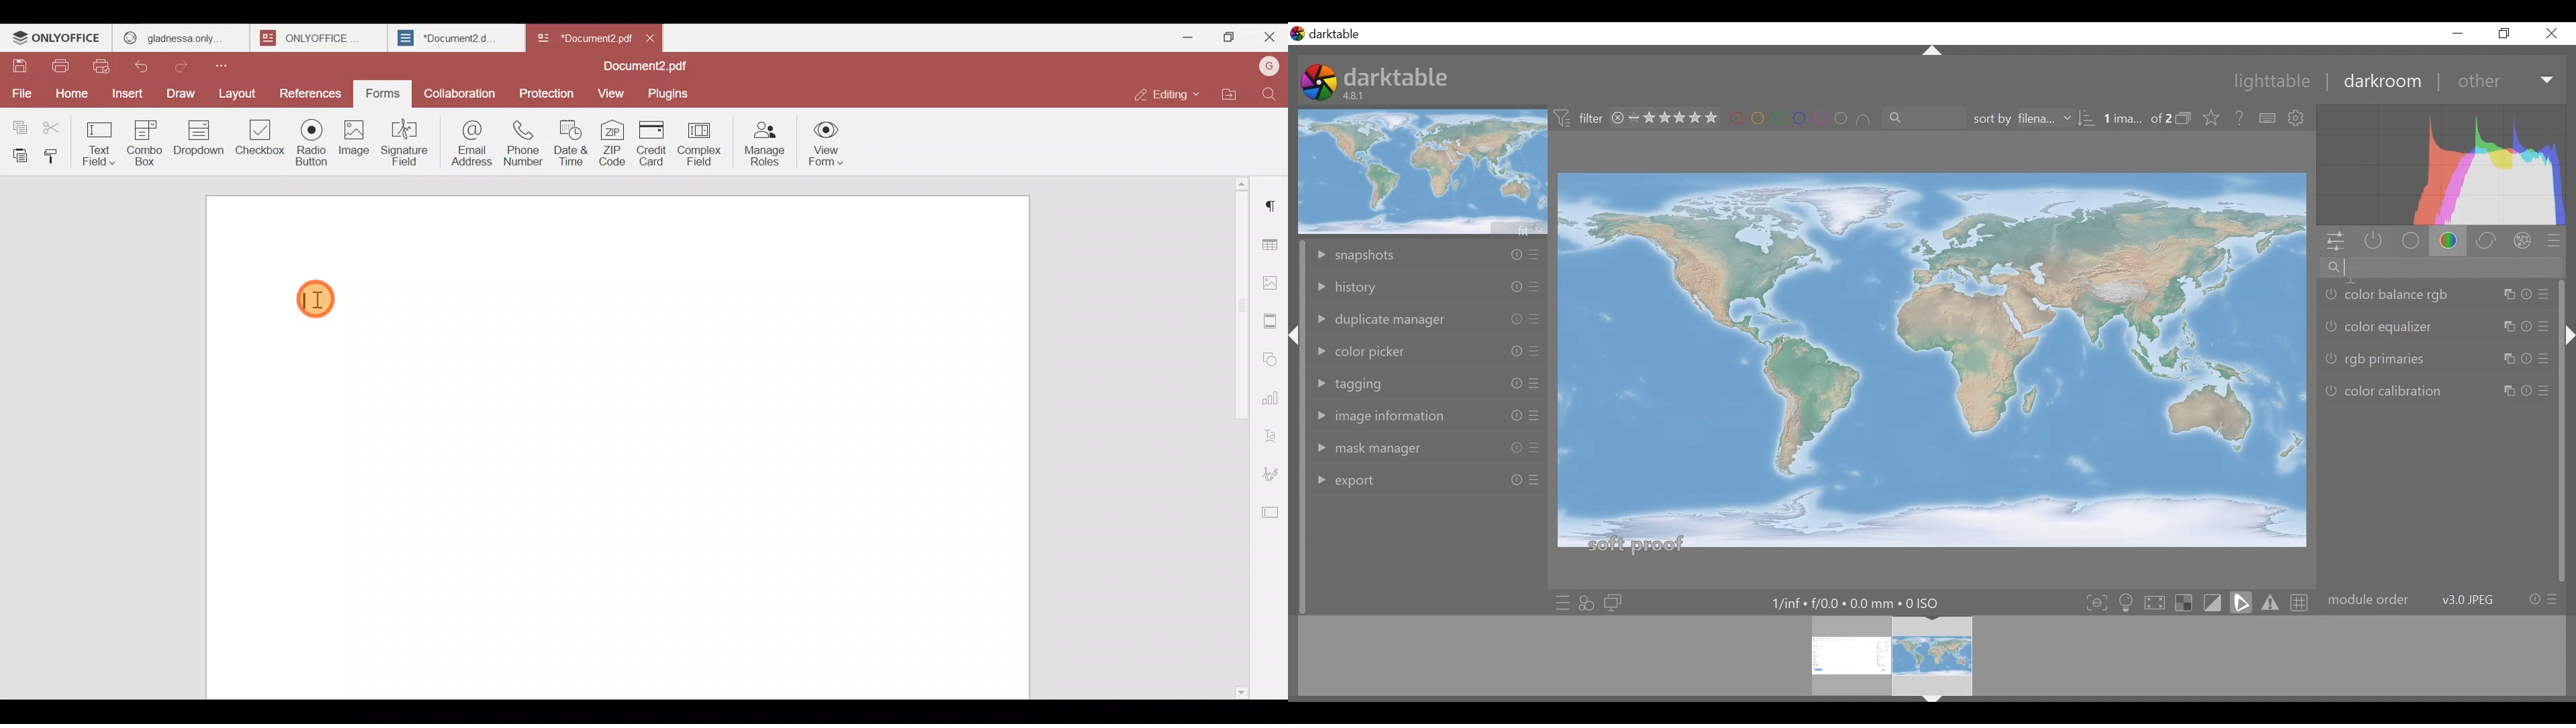 The width and height of the screenshot is (2576, 728). Describe the element at coordinates (2098, 602) in the screenshot. I see `toggle focus peaking mode` at that location.